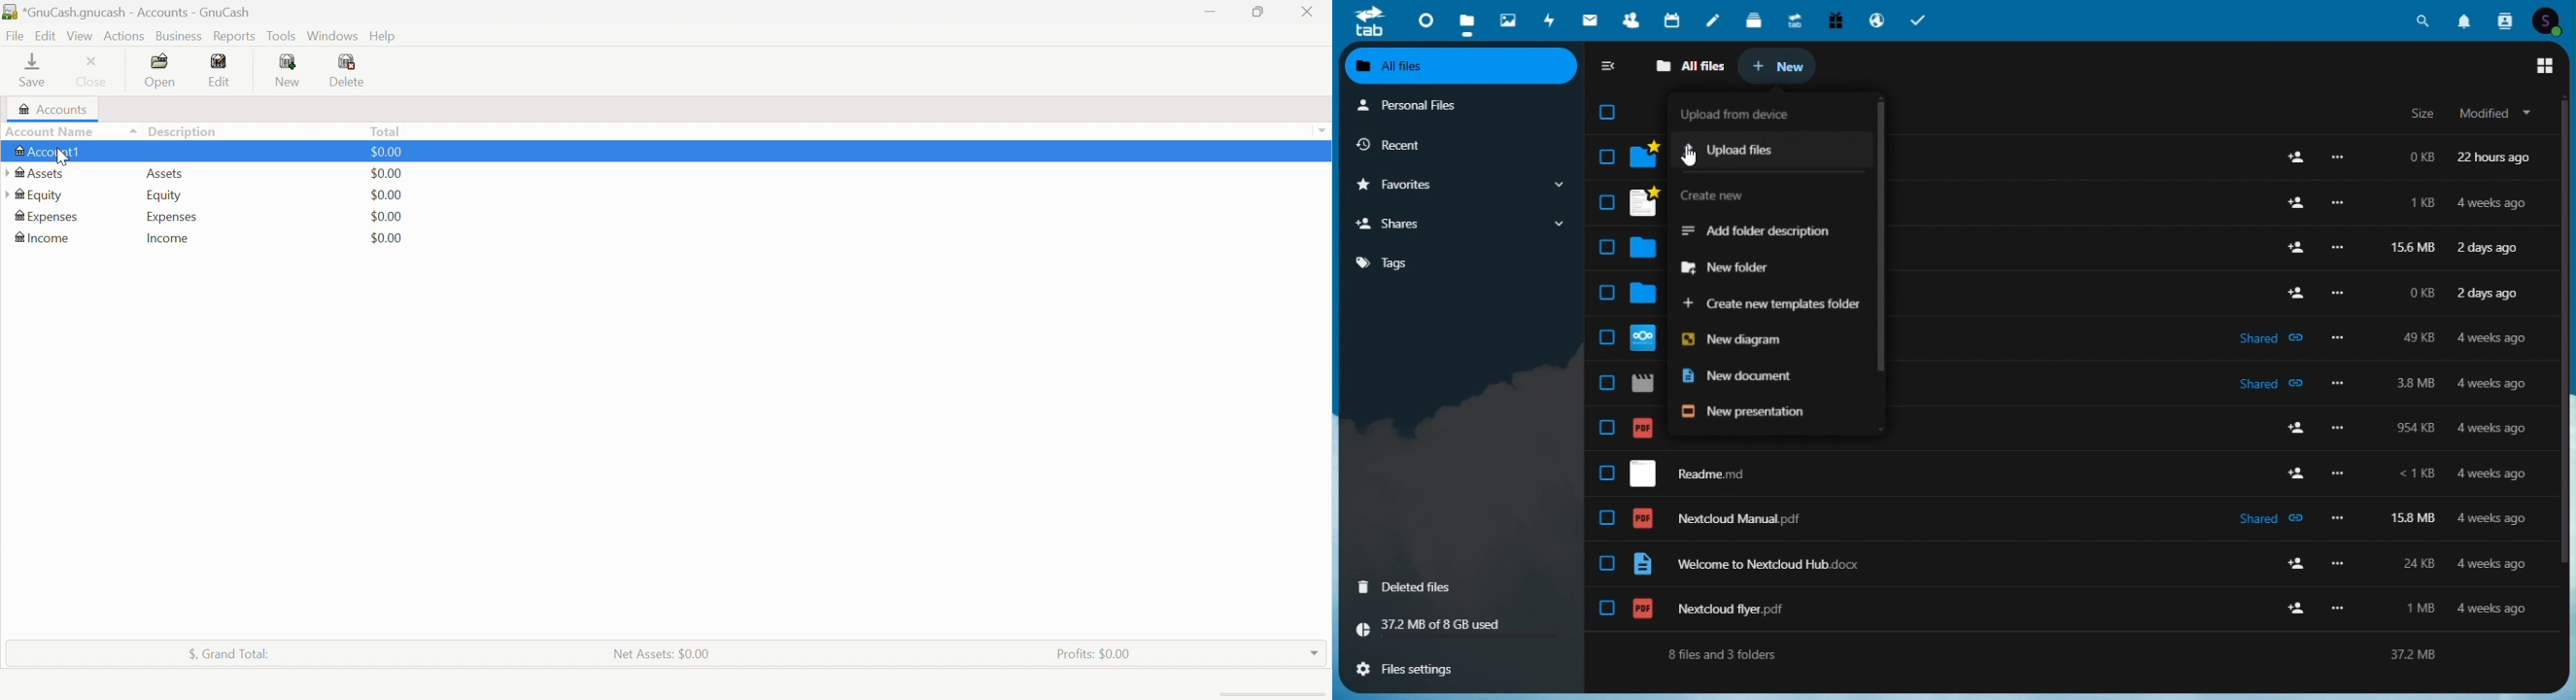 Image resolution: width=2576 pixels, height=700 pixels. Describe the element at coordinates (1606, 472) in the screenshot. I see `check box` at that location.